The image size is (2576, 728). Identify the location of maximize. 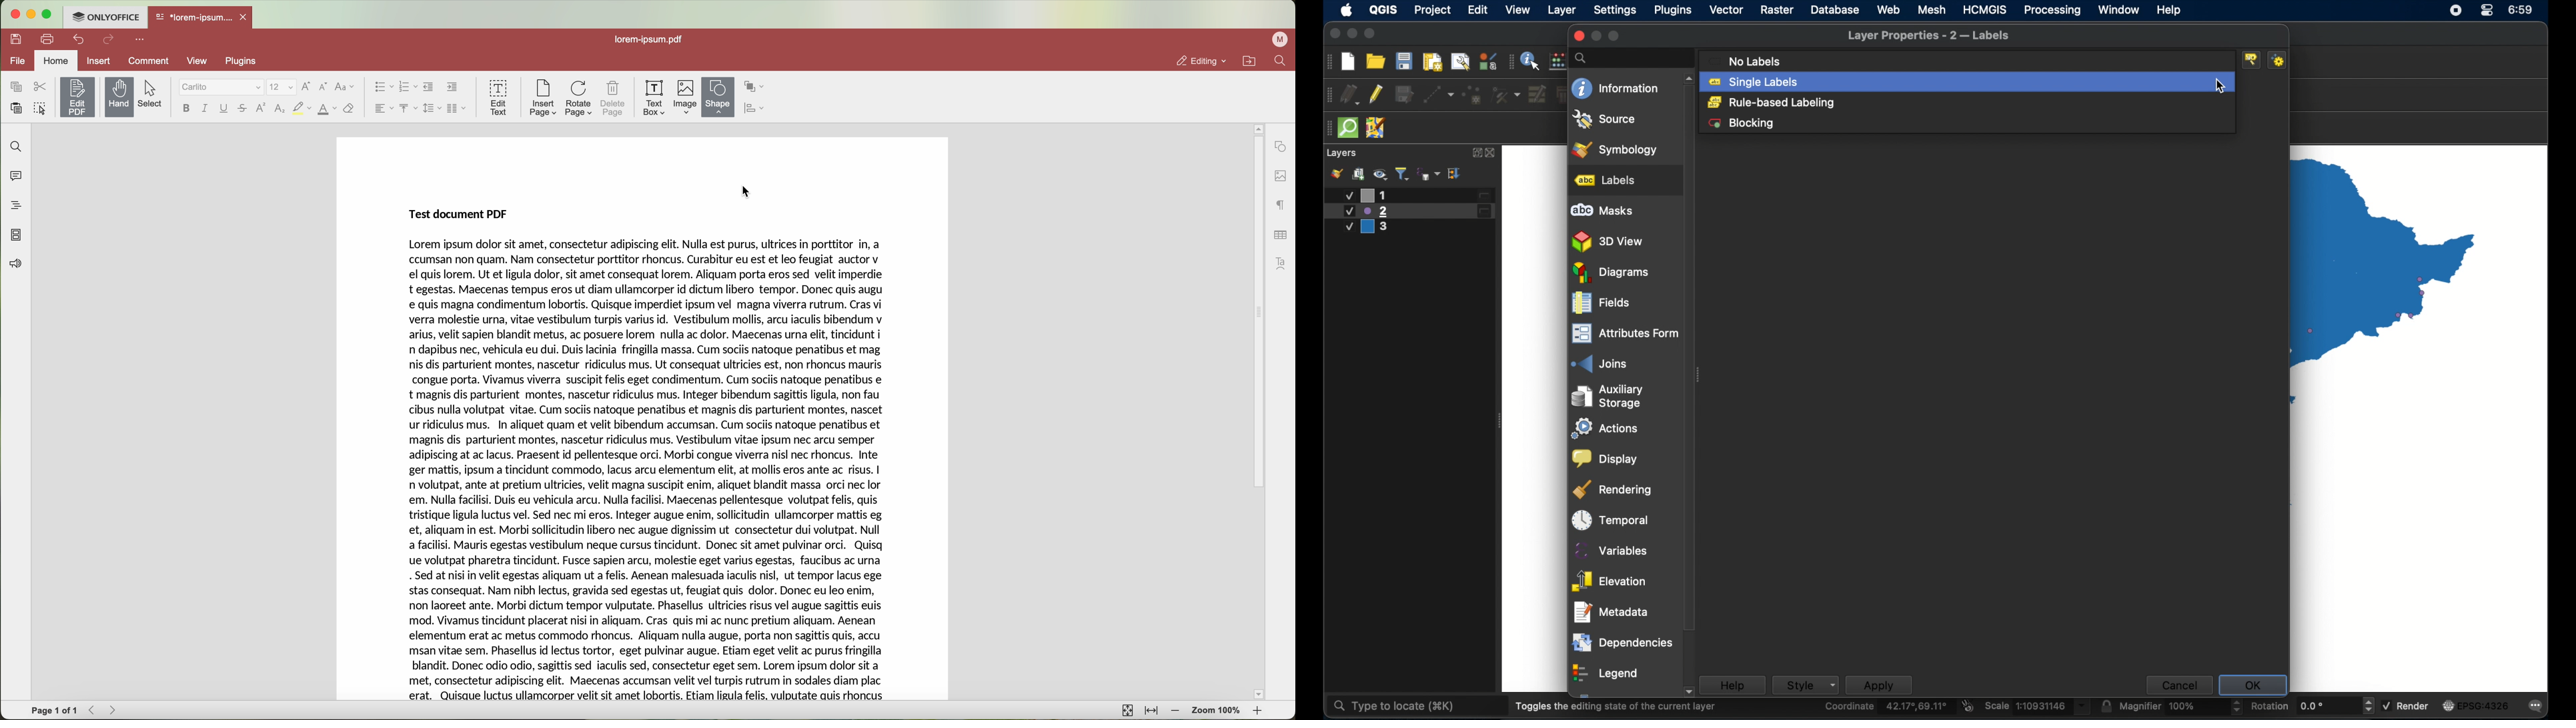
(1615, 36).